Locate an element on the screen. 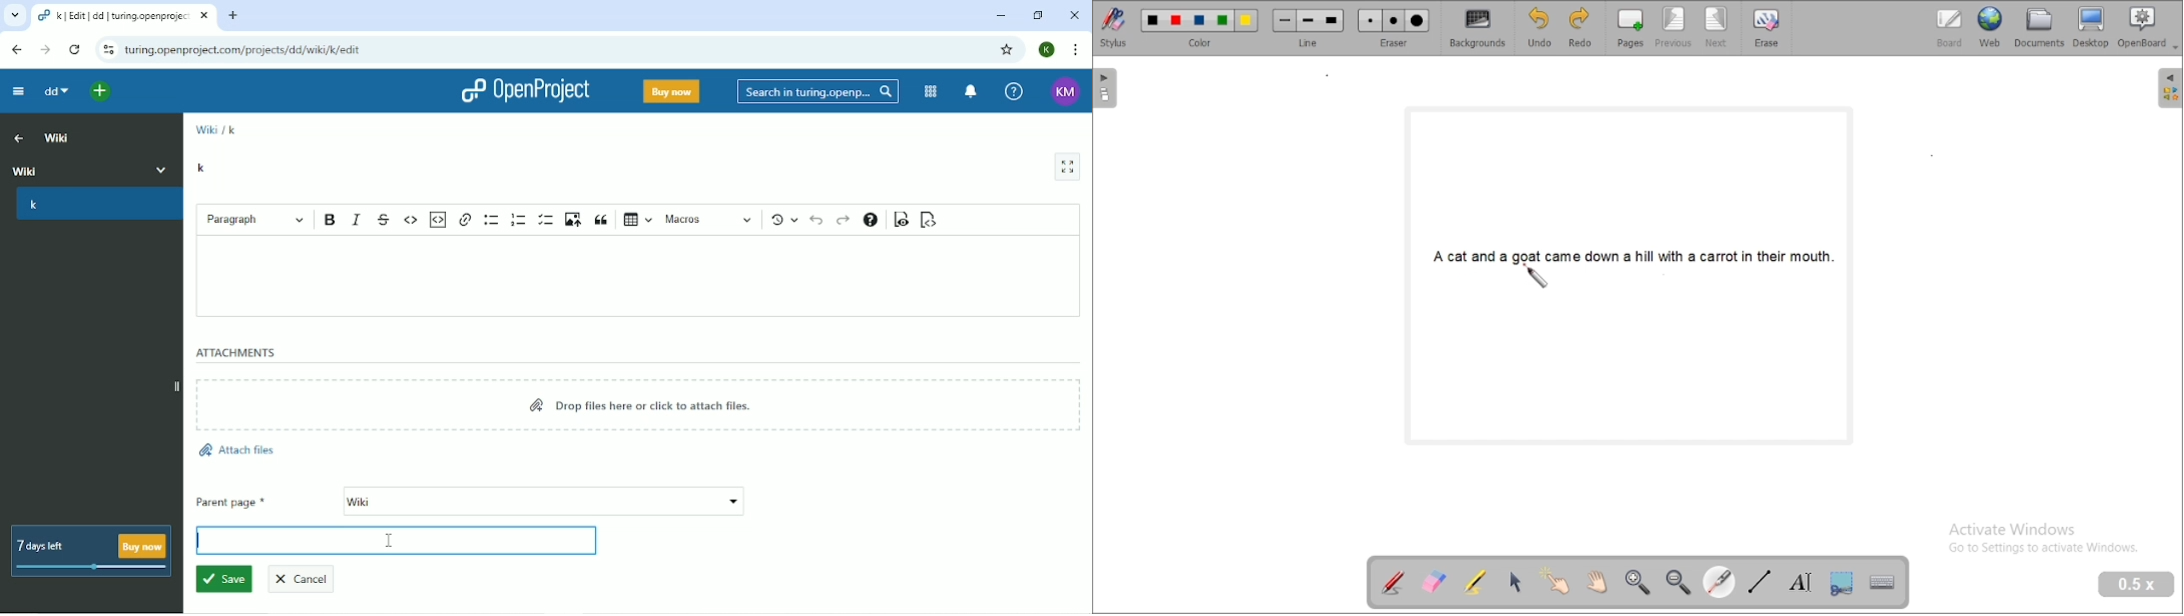 The width and height of the screenshot is (2184, 616). openboard is located at coordinates (2143, 27).